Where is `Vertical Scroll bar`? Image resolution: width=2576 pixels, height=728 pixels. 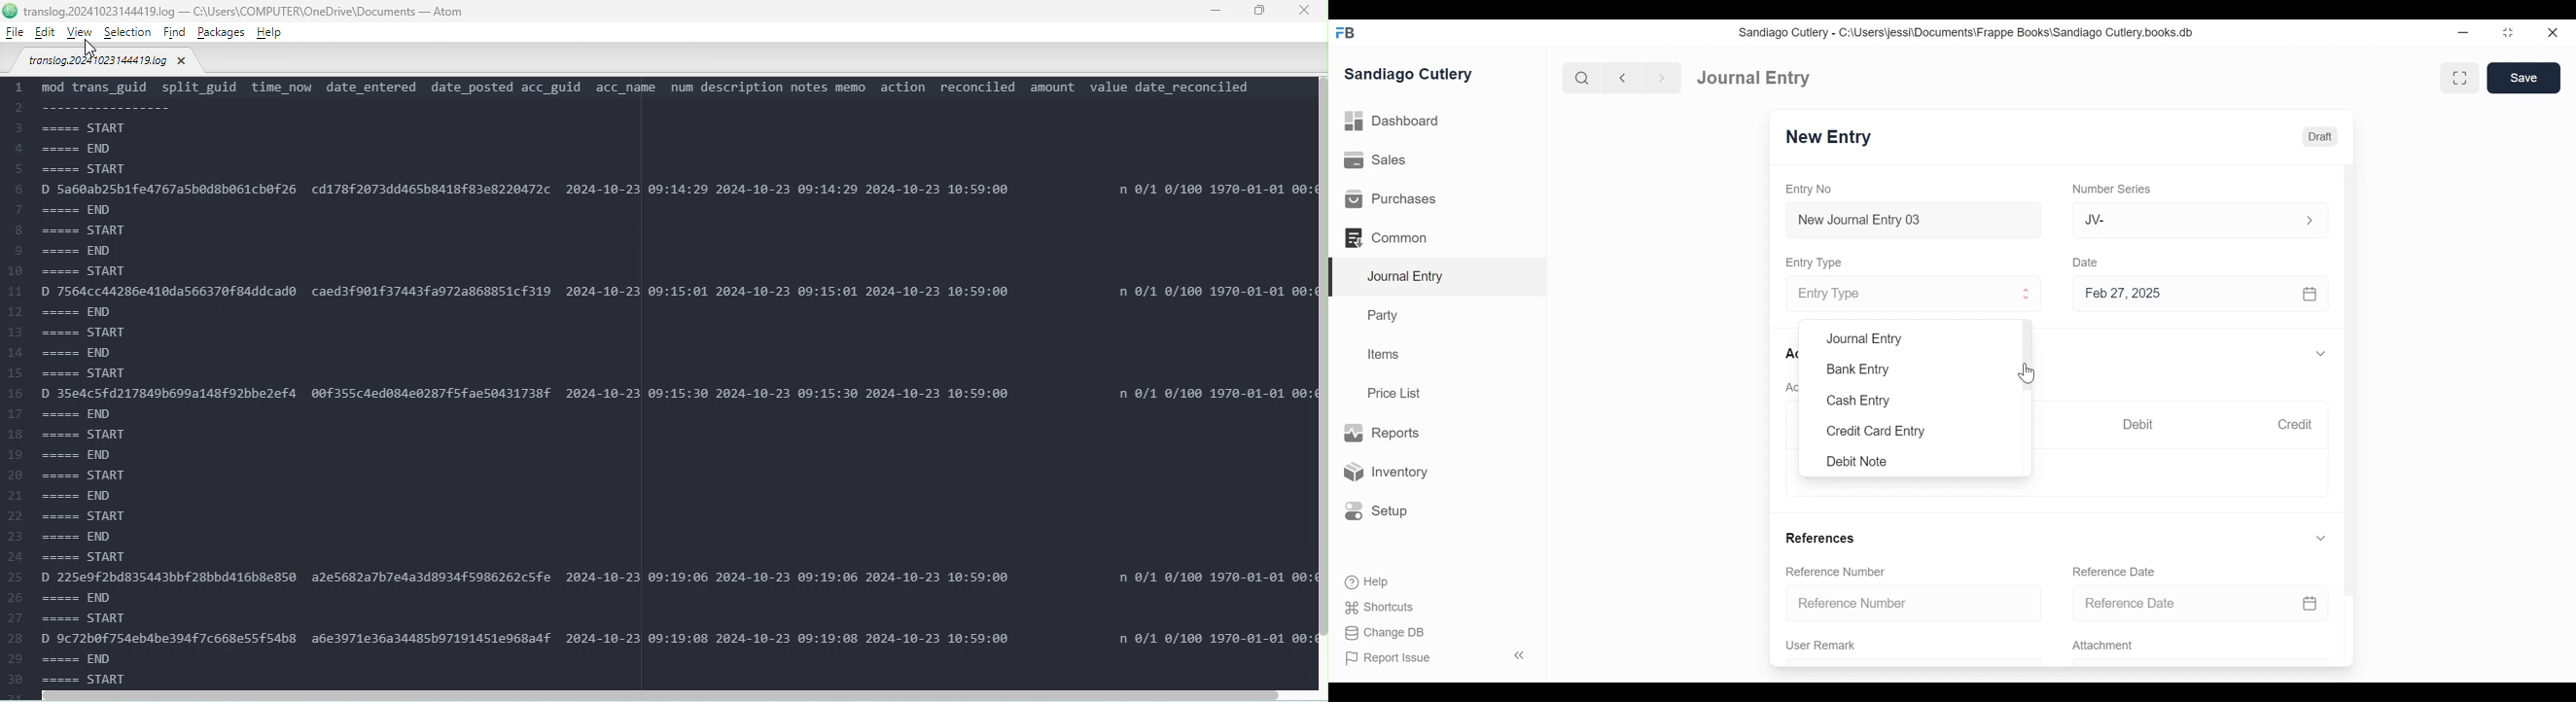
Vertical Scroll bar is located at coordinates (2029, 353).